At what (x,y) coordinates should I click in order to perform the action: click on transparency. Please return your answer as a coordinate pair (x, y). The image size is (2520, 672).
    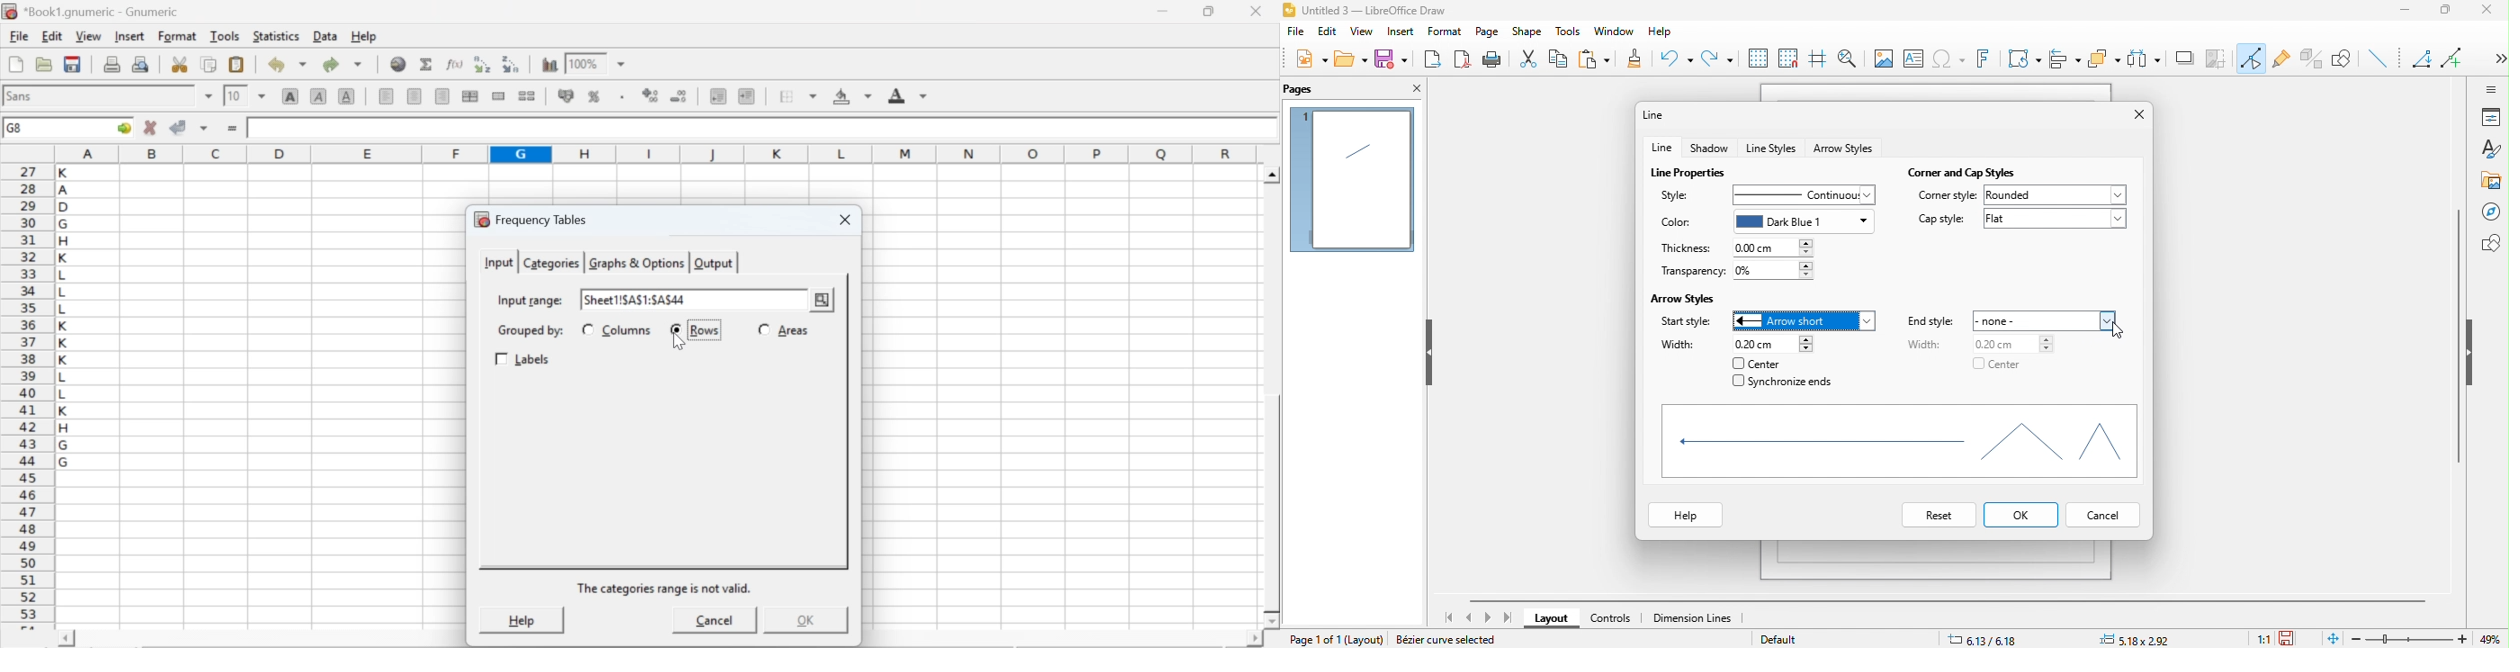
    Looking at the image, I should click on (1689, 272).